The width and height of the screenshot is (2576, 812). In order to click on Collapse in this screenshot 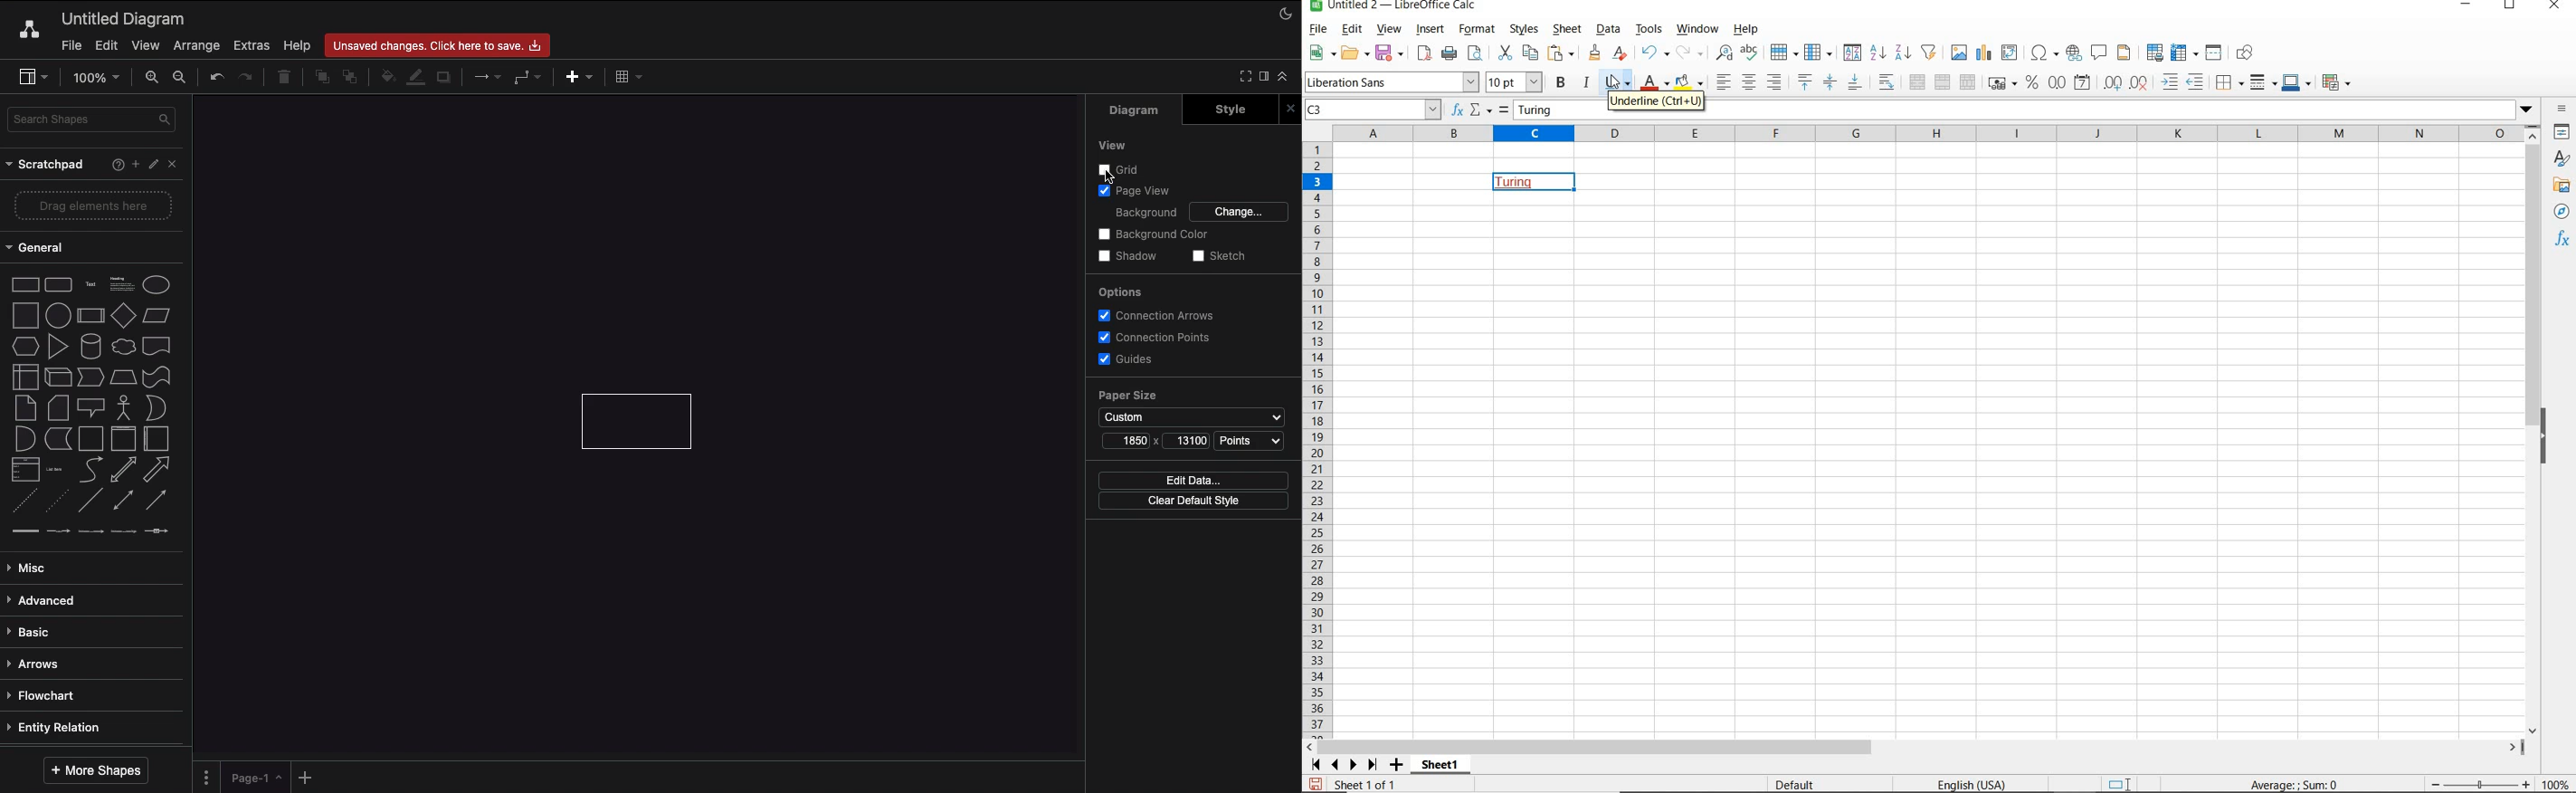, I will do `click(1284, 76)`.